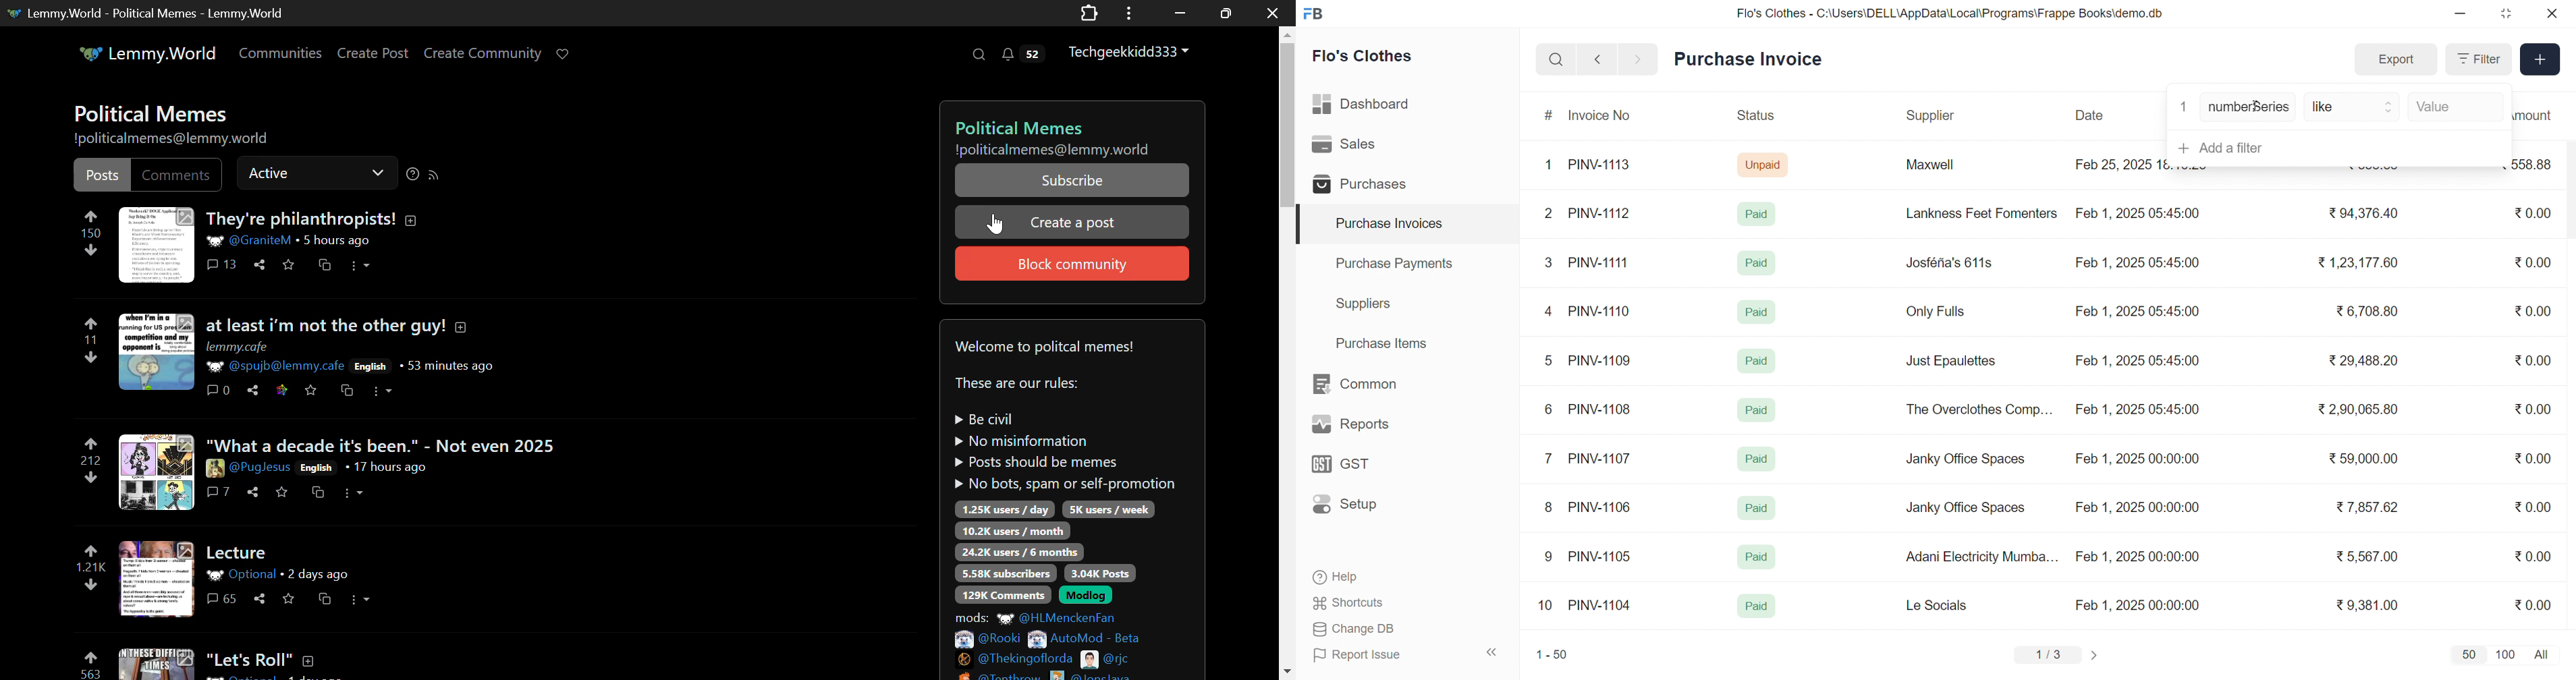 The image size is (2576, 700). Describe the element at coordinates (2535, 261) in the screenshot. I see `₹0.00` at that location.